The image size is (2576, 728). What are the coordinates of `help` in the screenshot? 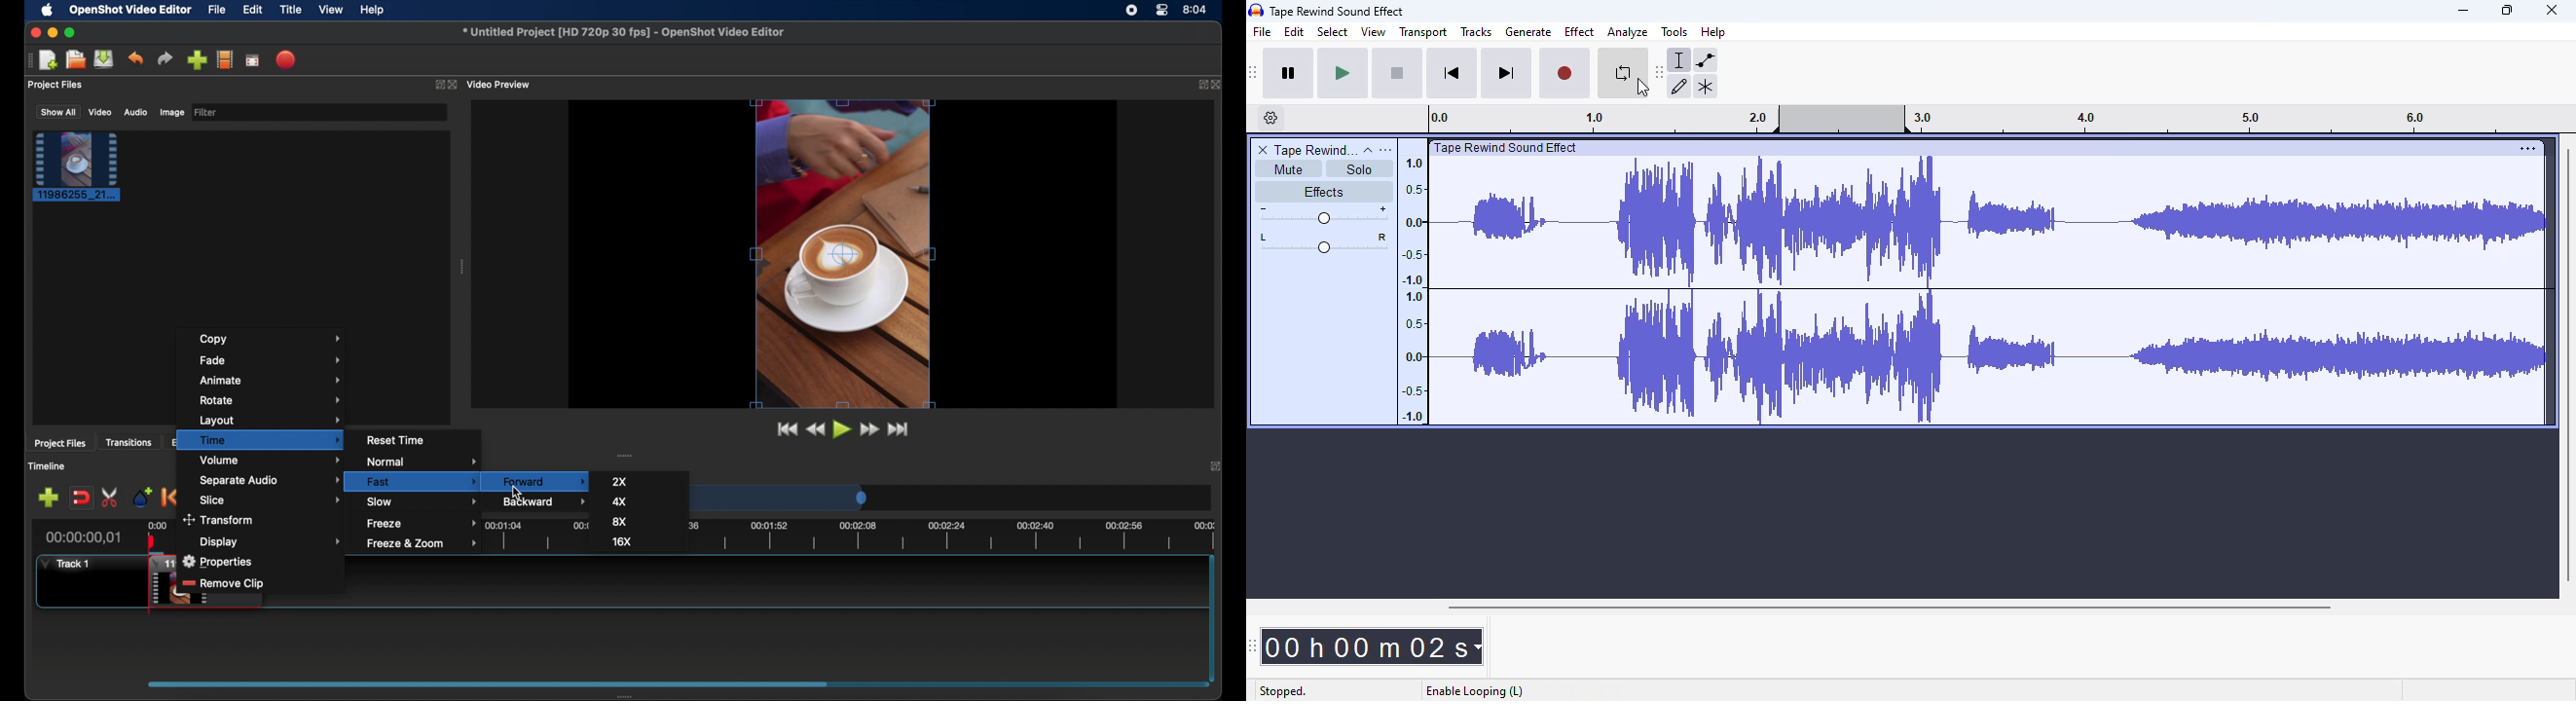 It's located at (1713, 32).